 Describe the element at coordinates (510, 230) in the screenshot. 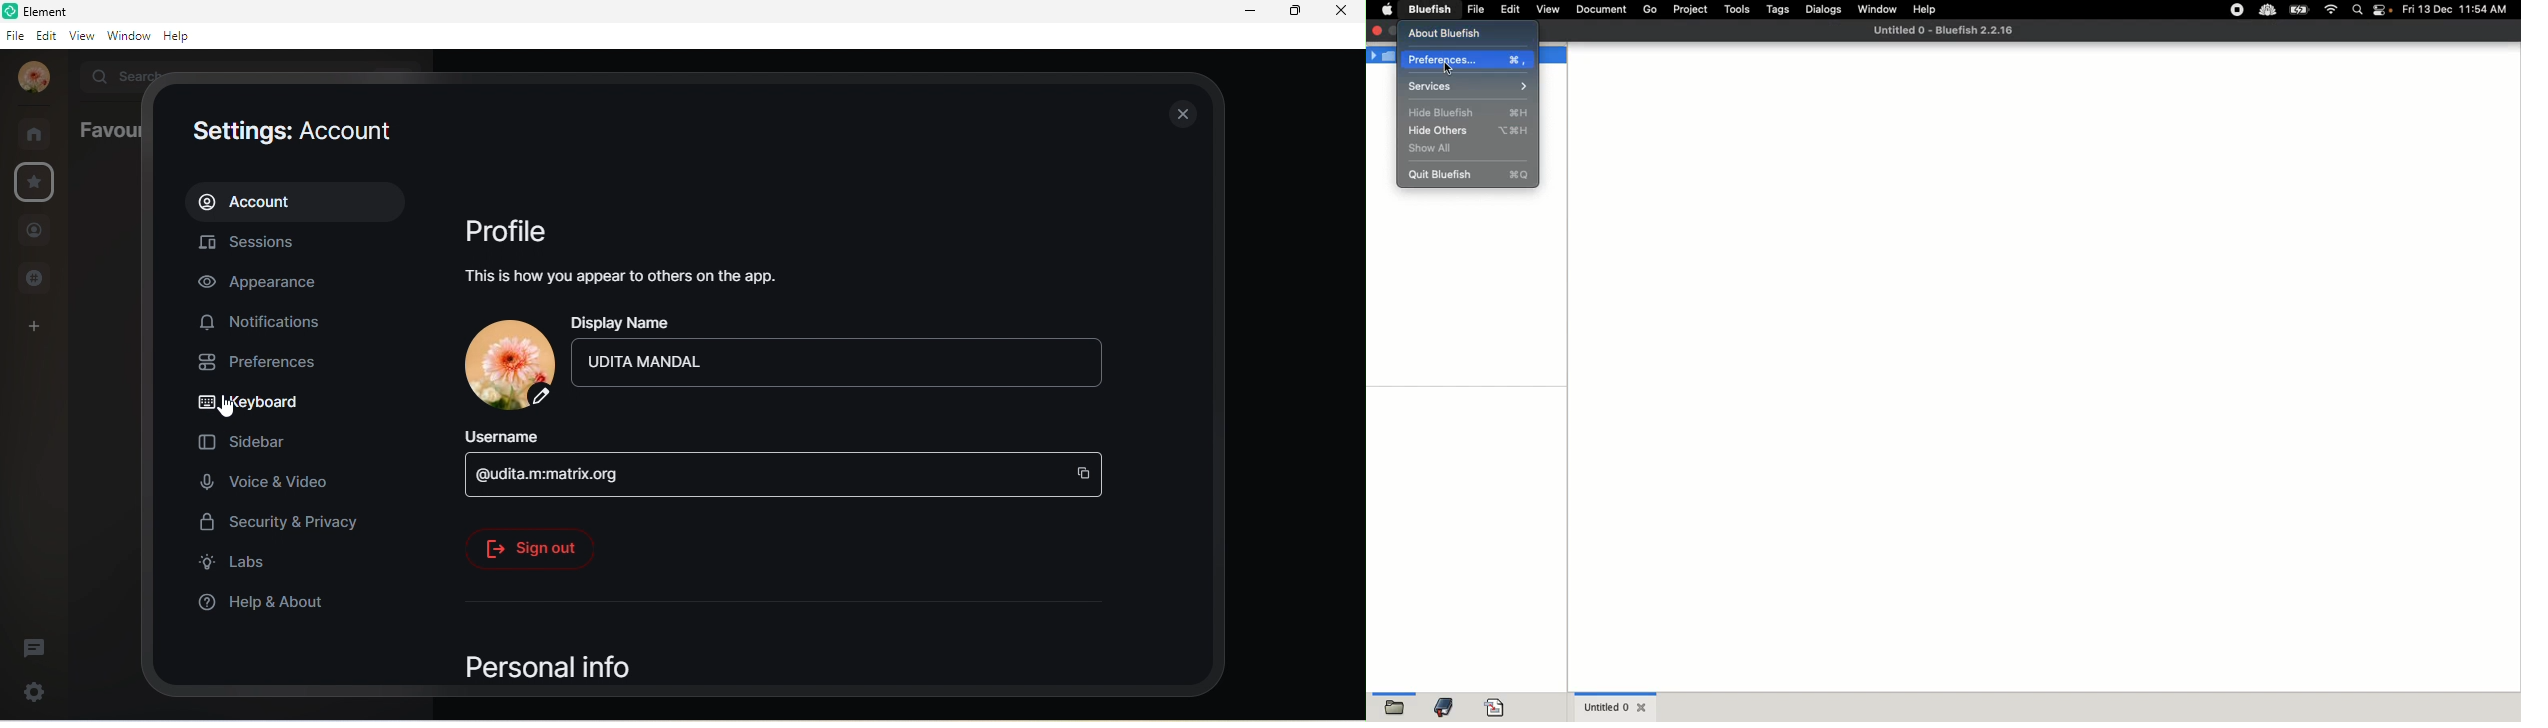

I see `profile` at that location.